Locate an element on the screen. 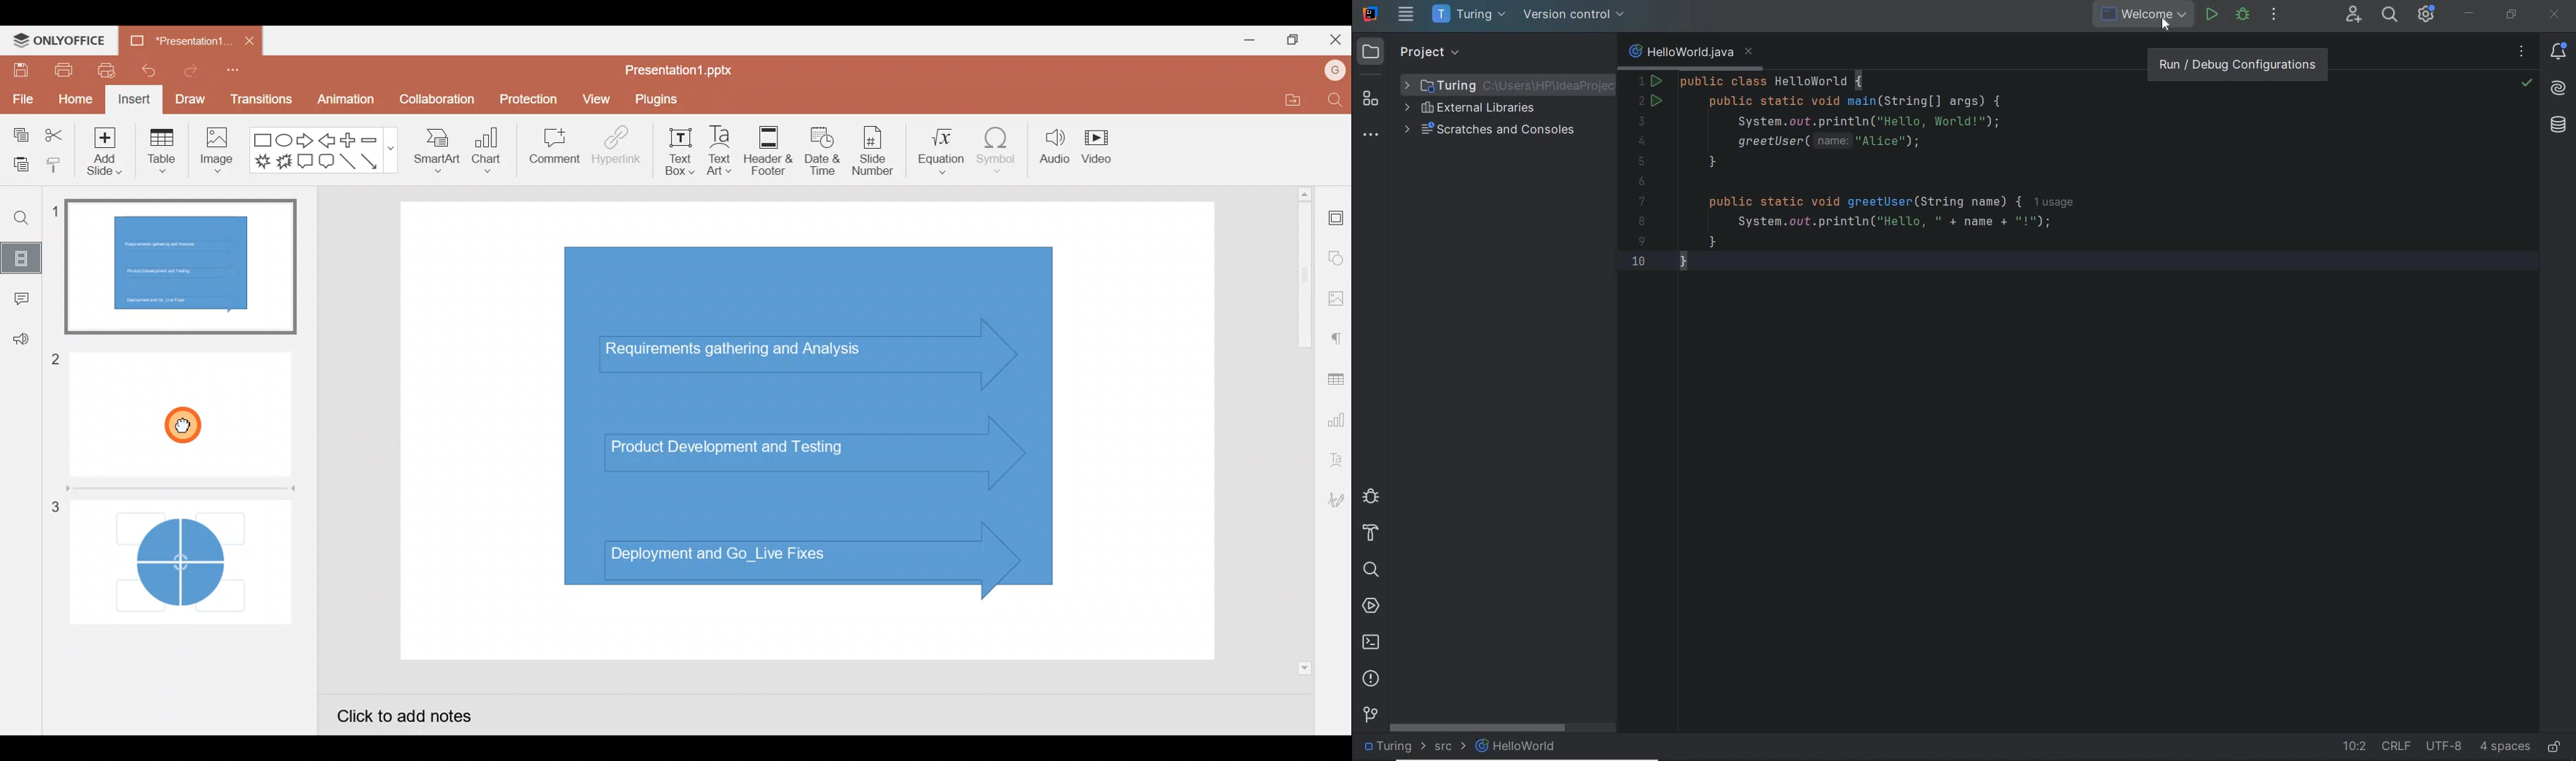 This screenshot has height=784, width=2576. Chart is located at coordinates (490, 154).